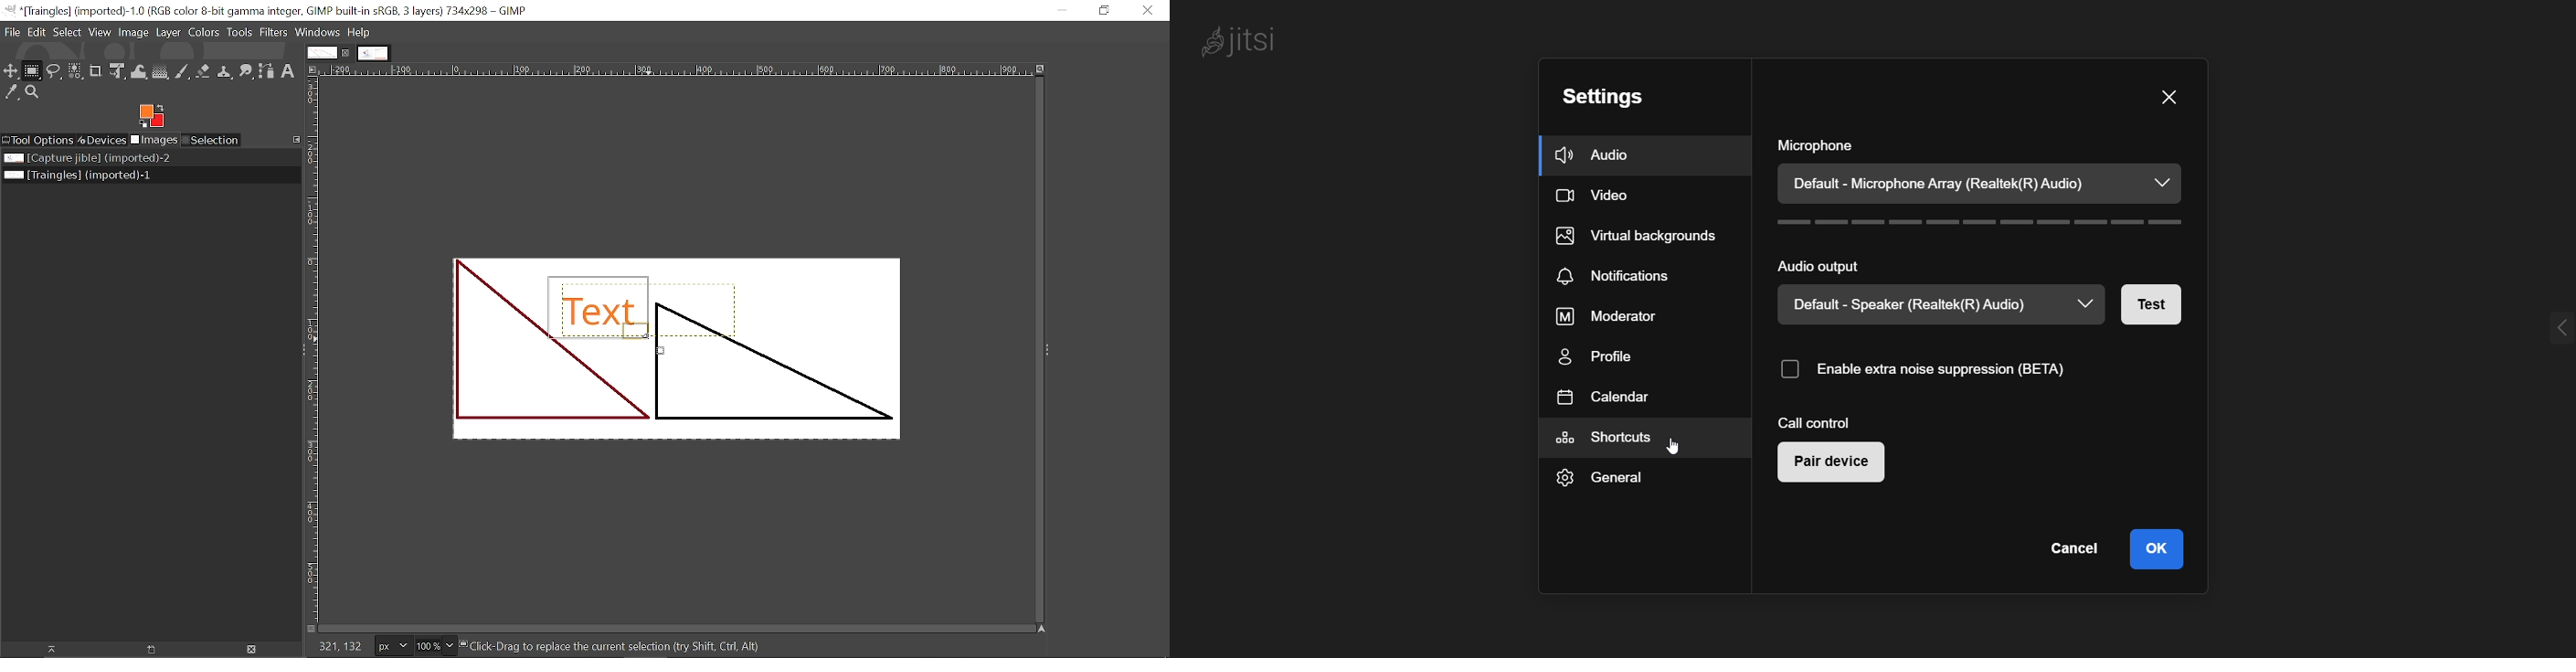 The height and width of the screenshot is (672, 2576). What do you see at coordinates (267, 72) in the screenshot?
I see `Path tool` at bounding box center [267, 72].